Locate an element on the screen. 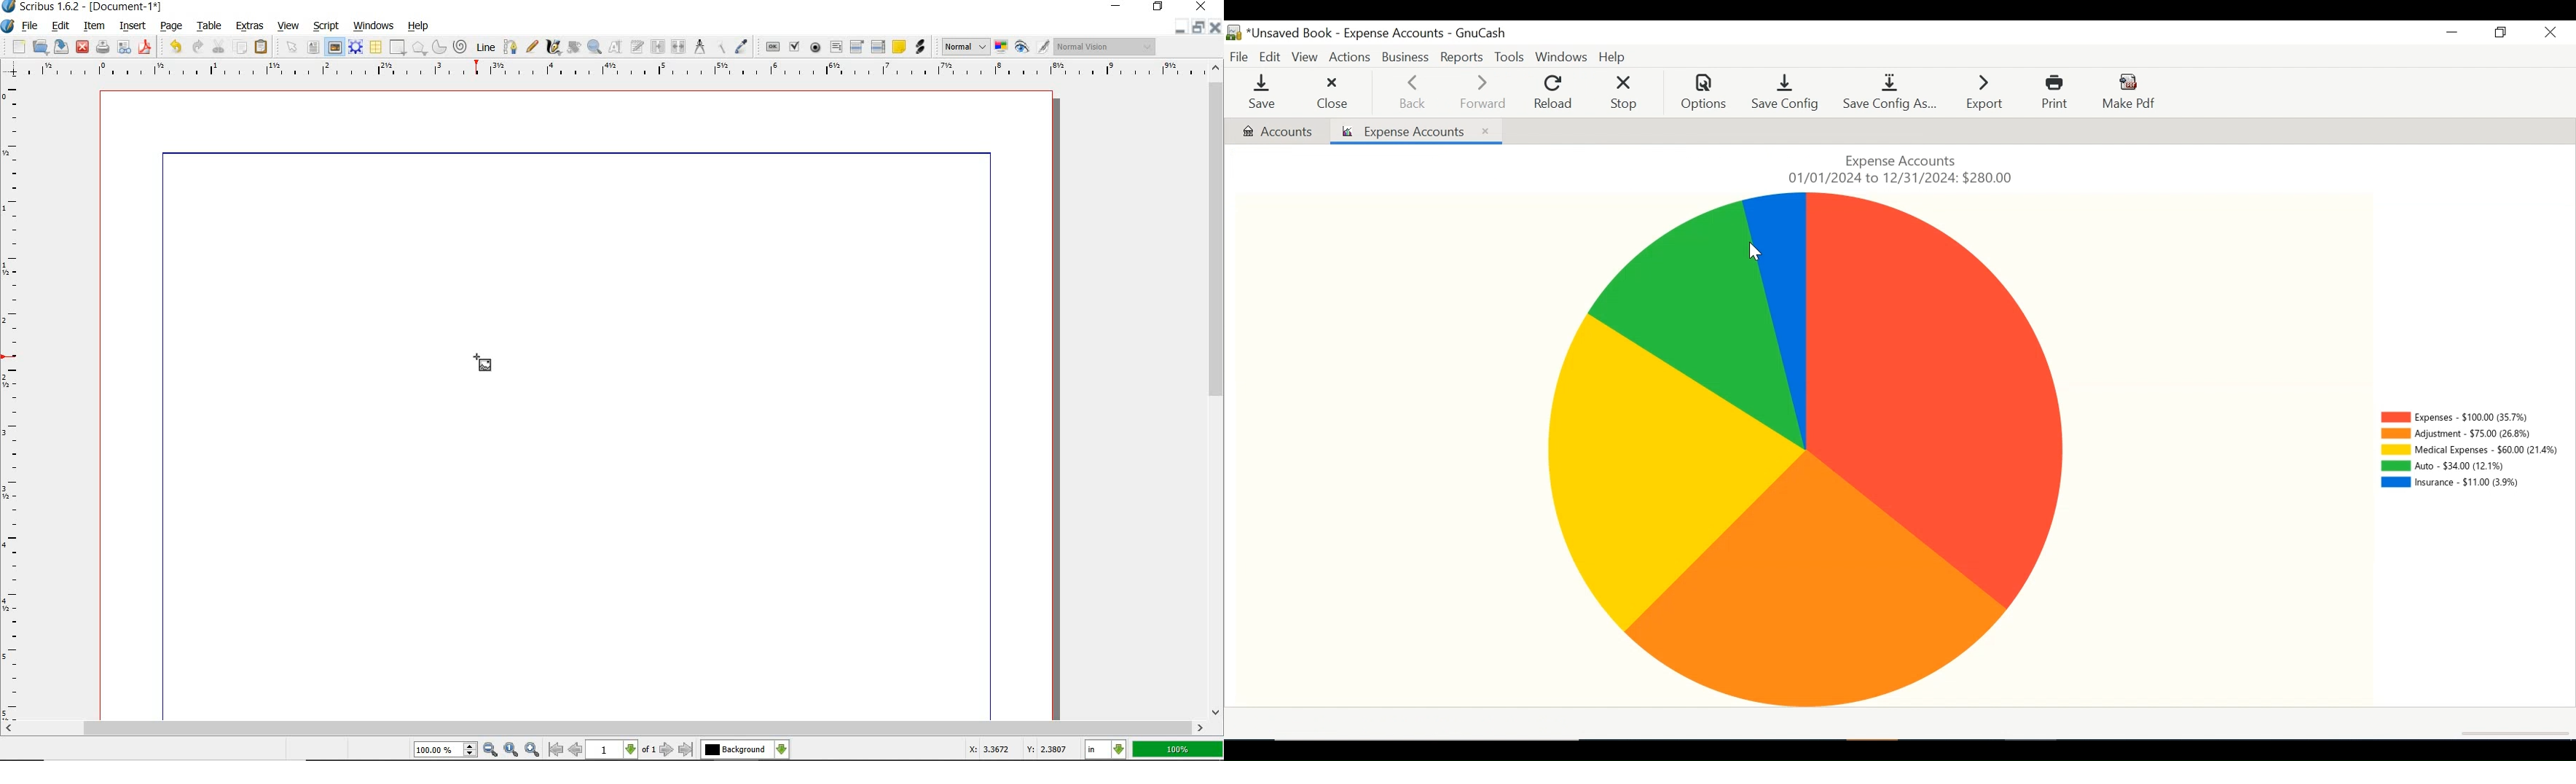 This screenshot has width=2576, height=784. item is located at coordinates (94, 26).